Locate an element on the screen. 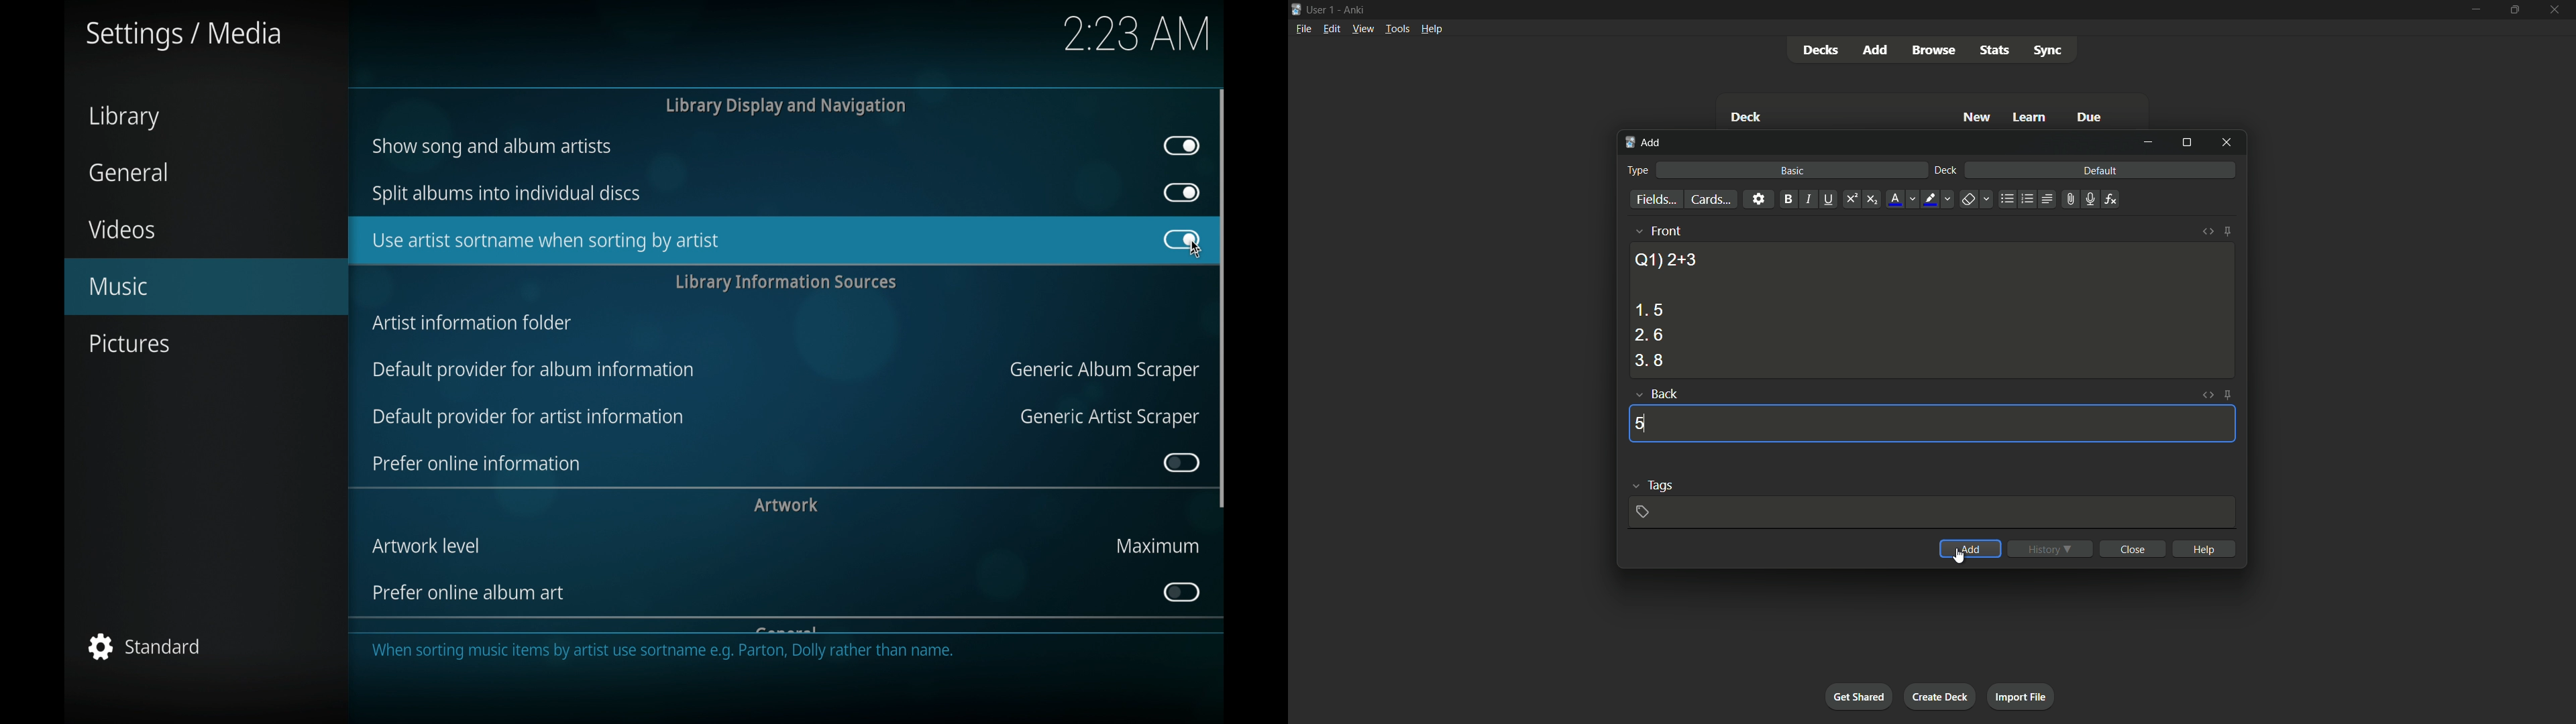  view menu is located at coordinates (1362, 27).